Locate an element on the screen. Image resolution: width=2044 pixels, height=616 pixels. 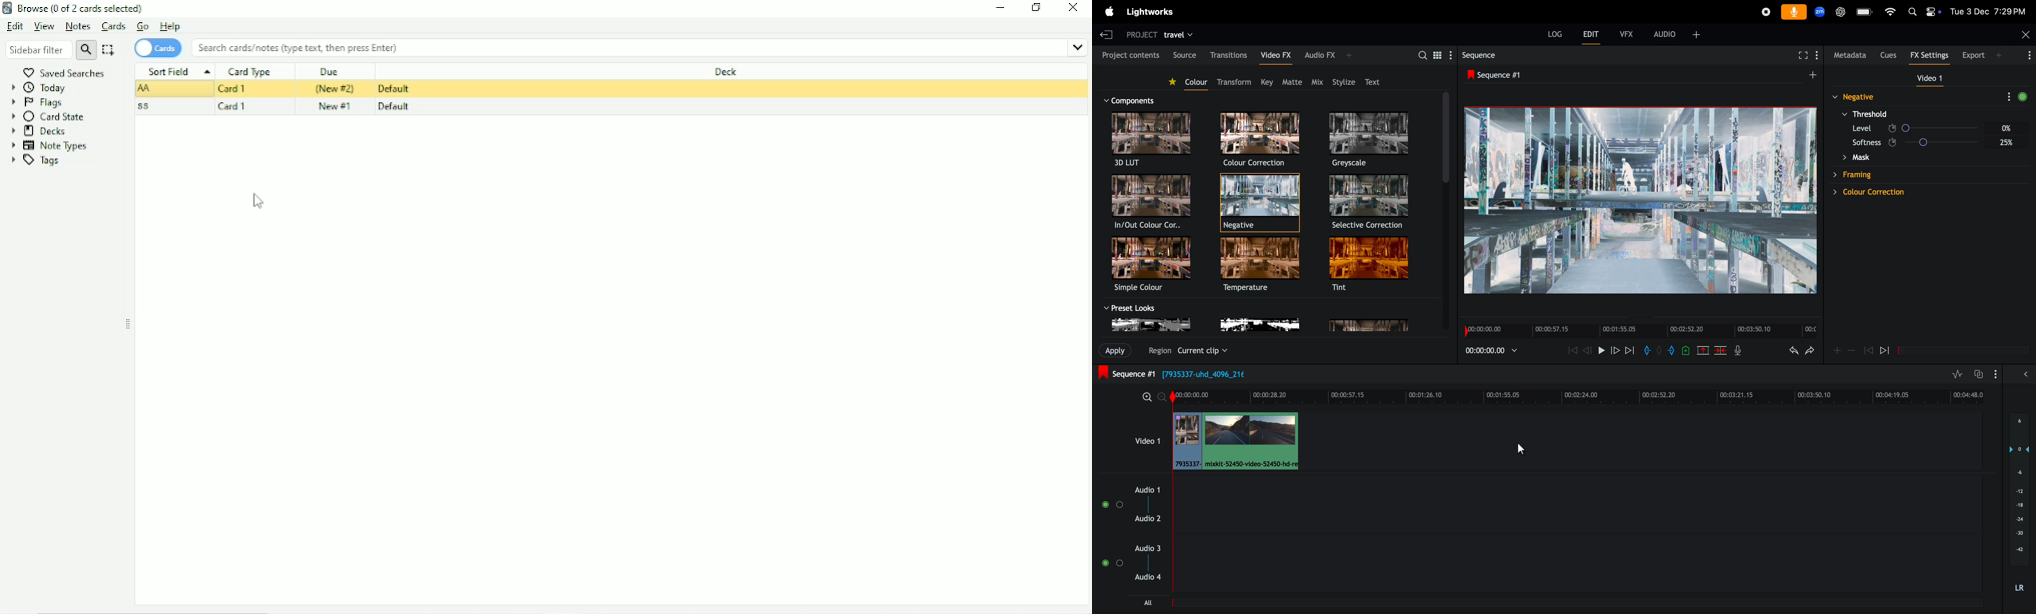
Log is located at coordinates (1550, 32).